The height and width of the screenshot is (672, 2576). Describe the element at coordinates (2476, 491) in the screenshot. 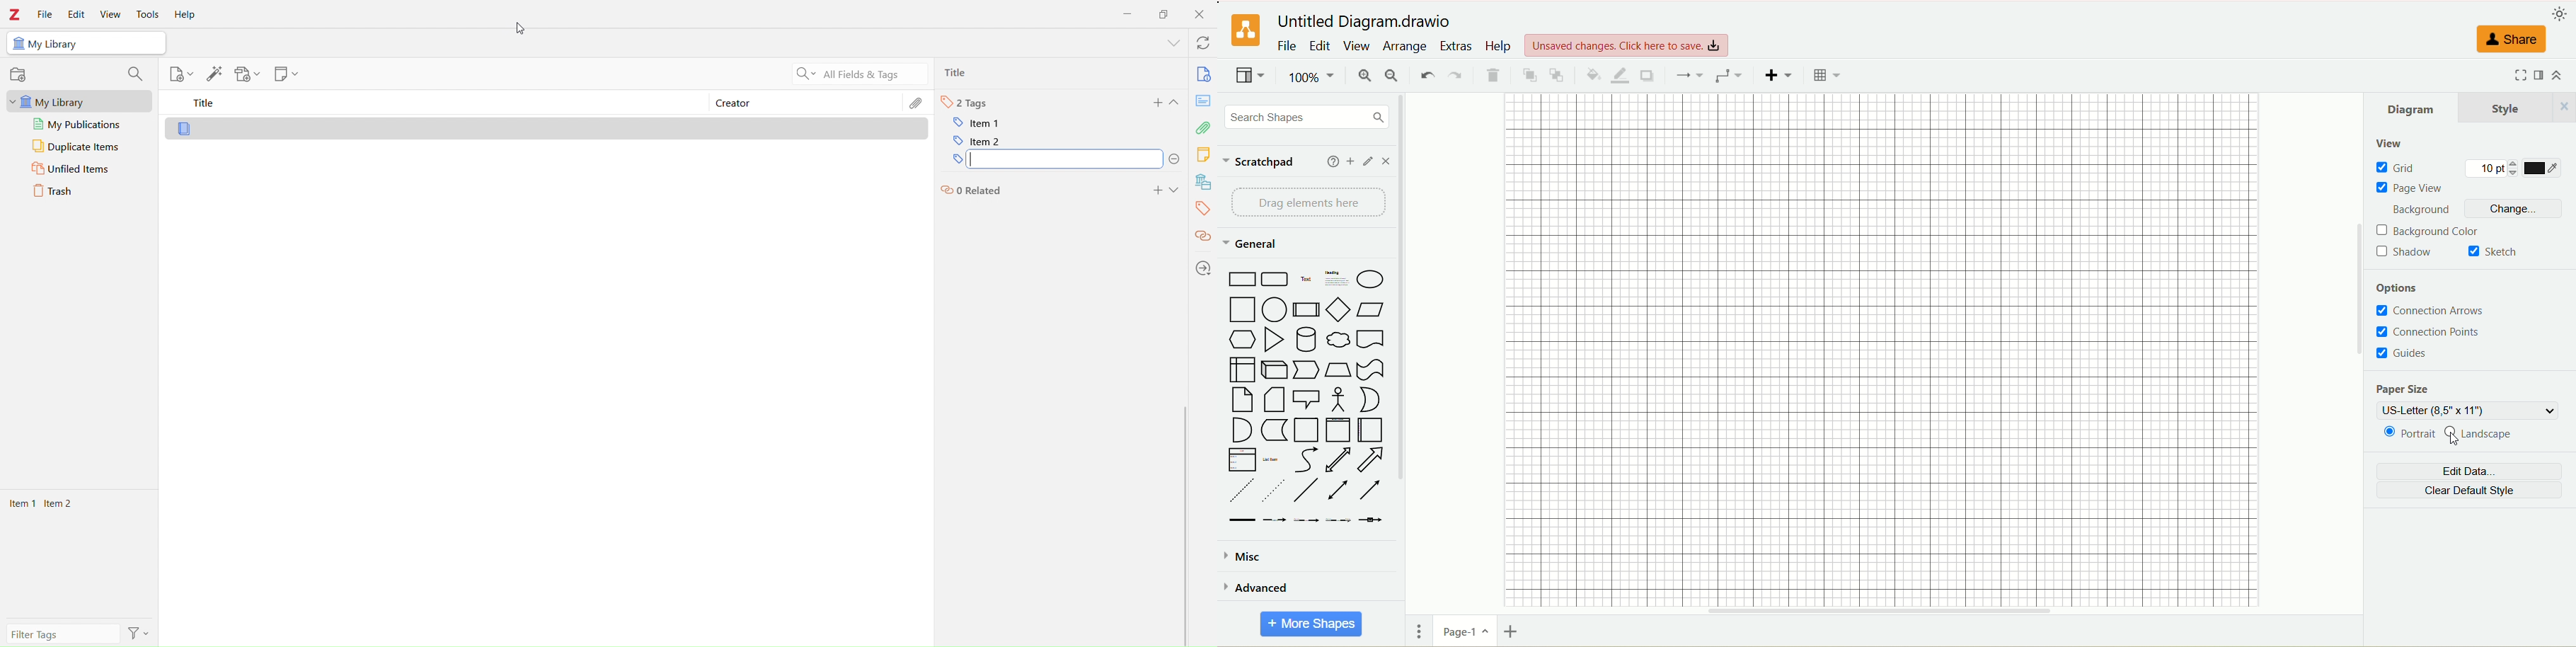

I see `clear default style` at that location.